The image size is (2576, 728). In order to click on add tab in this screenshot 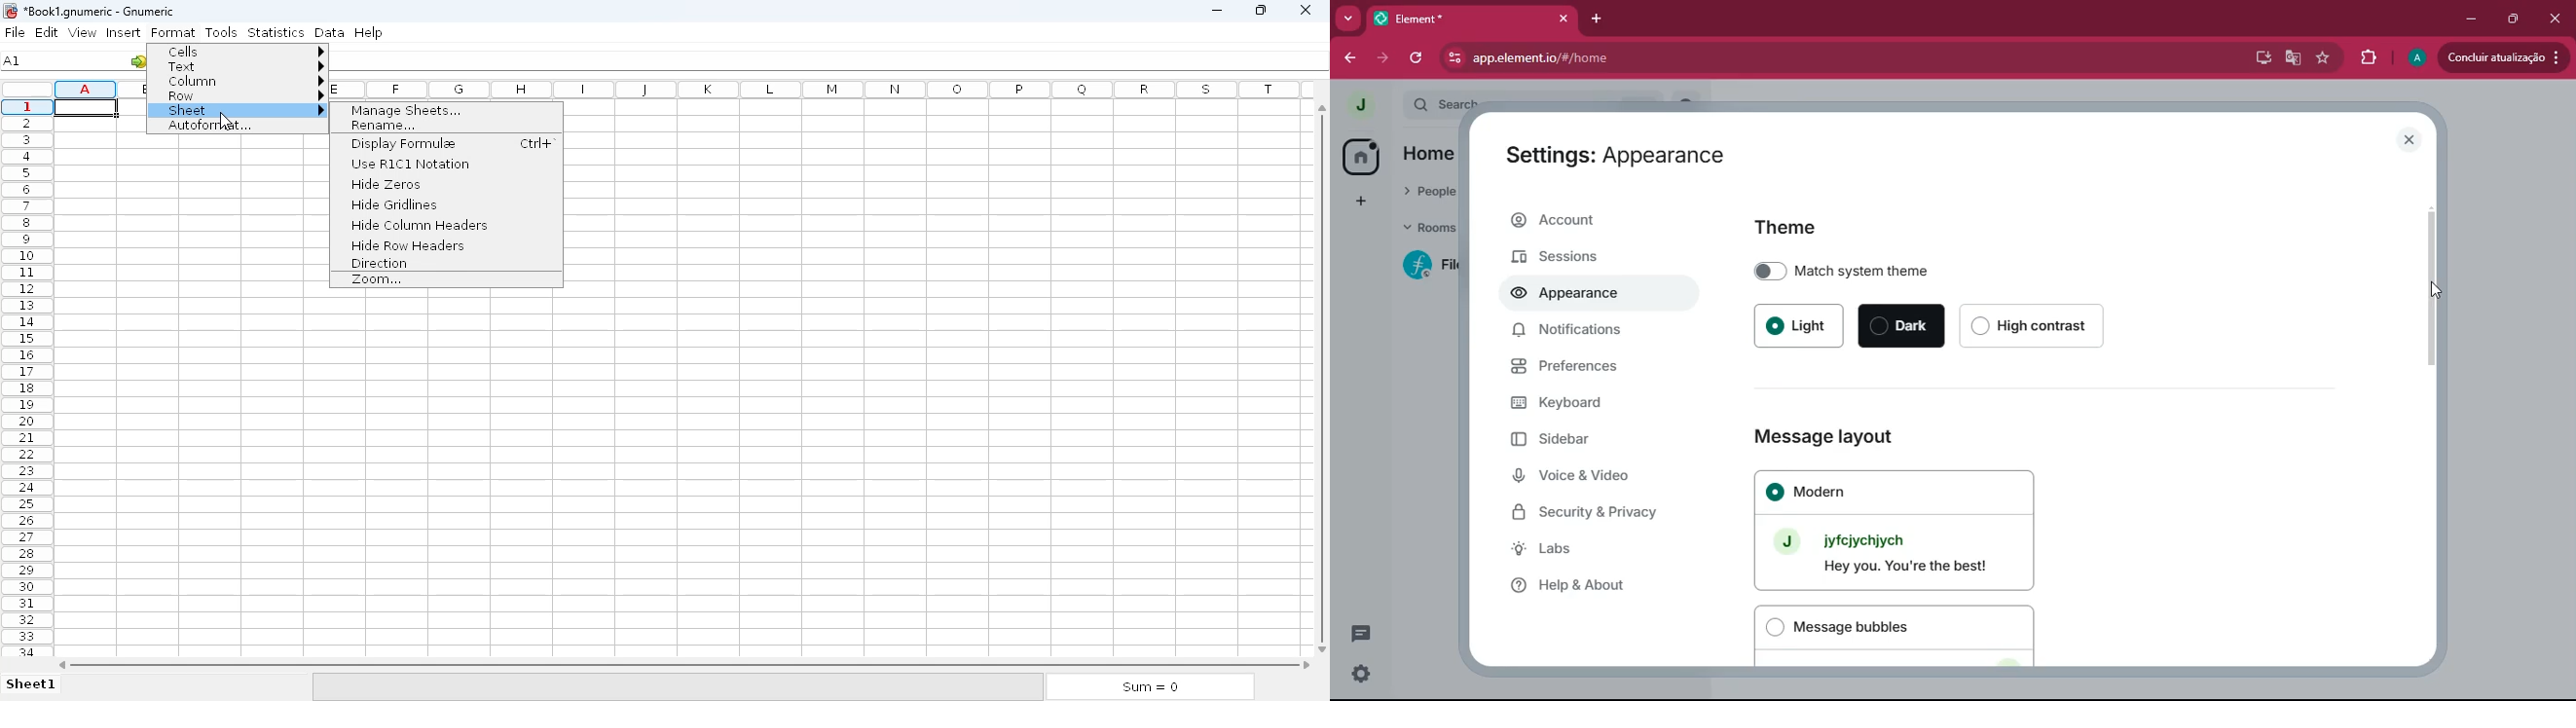, I will do `click(1599, 15)`.